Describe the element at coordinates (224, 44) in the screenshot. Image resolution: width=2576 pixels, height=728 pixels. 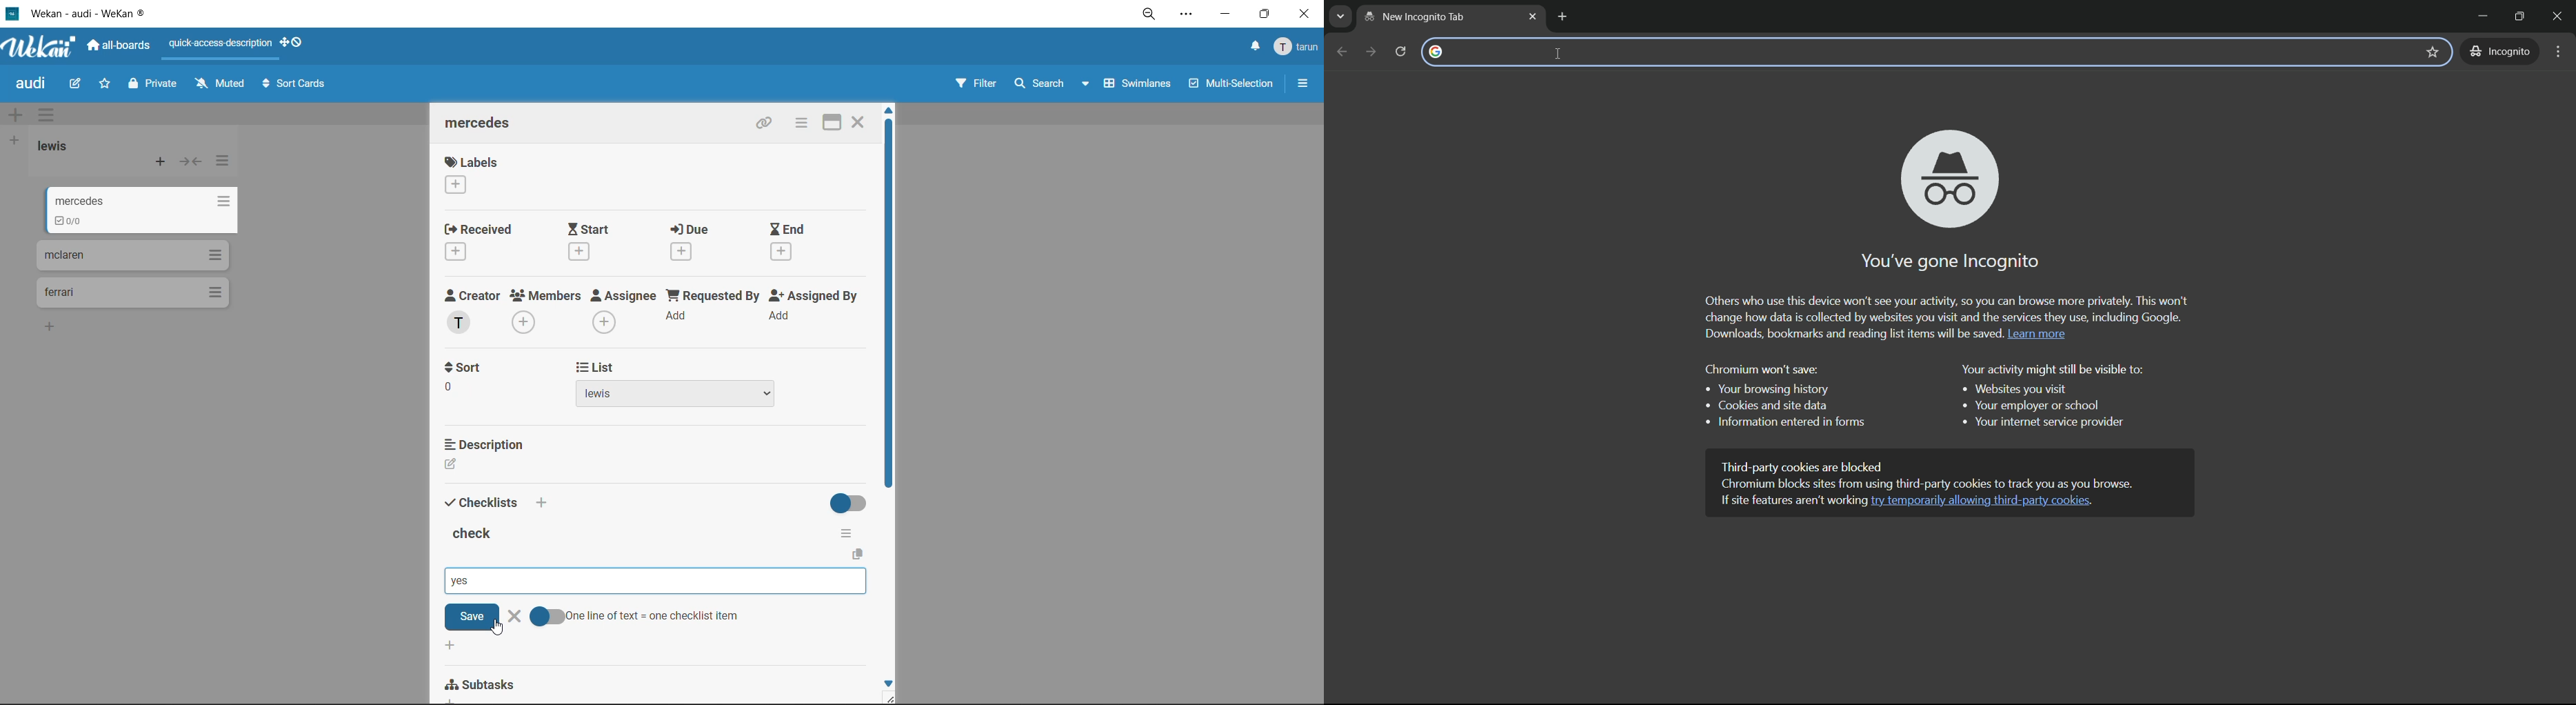
I see `quick access description` at that location.